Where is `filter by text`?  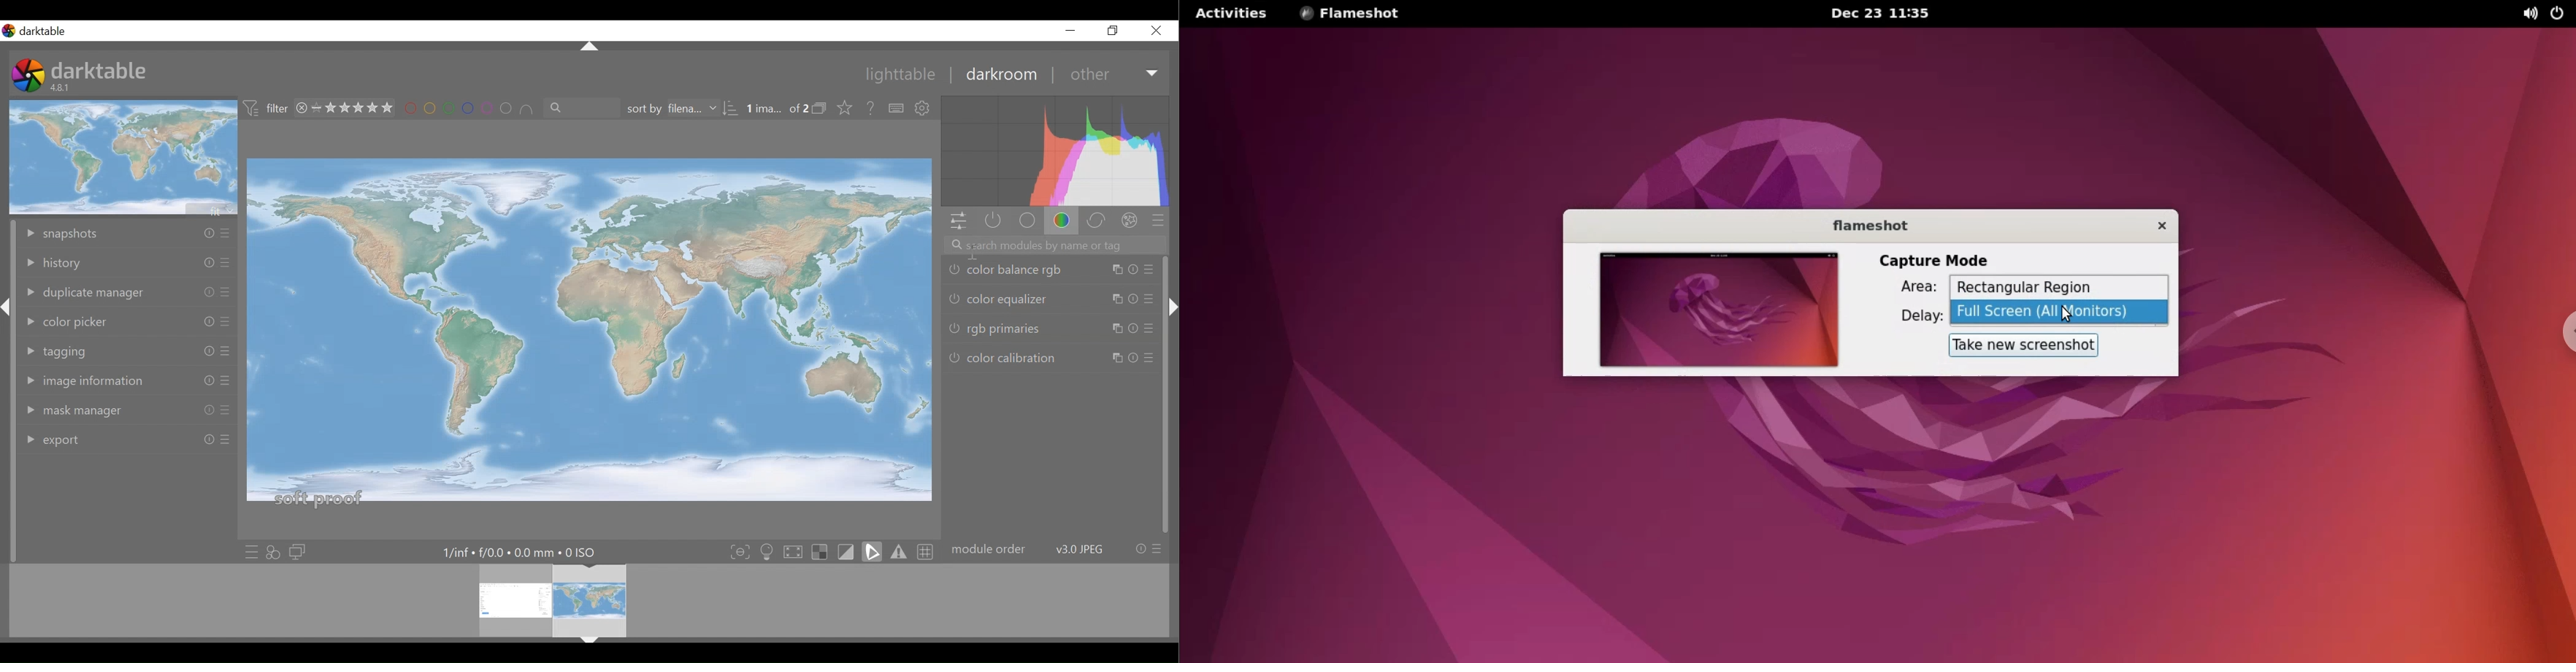 filter by text is located at coordinates (576, 109).